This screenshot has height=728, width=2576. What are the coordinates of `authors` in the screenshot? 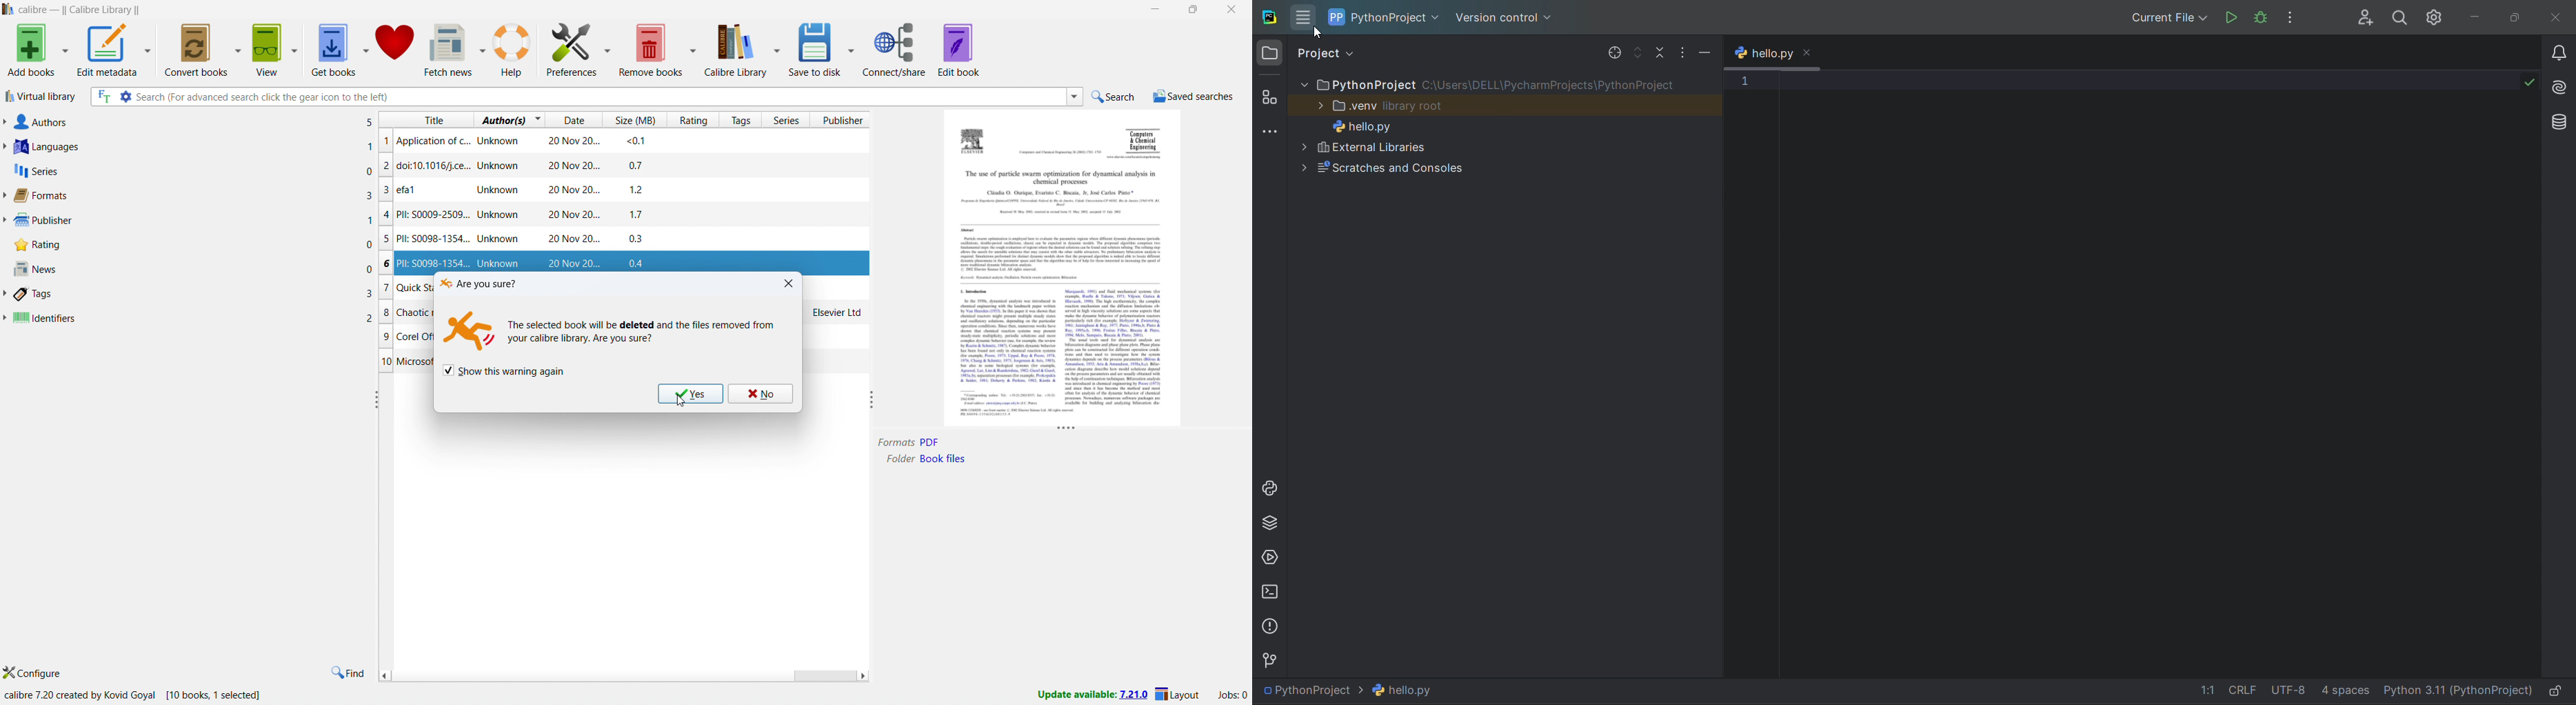 It's located at (191, 121).